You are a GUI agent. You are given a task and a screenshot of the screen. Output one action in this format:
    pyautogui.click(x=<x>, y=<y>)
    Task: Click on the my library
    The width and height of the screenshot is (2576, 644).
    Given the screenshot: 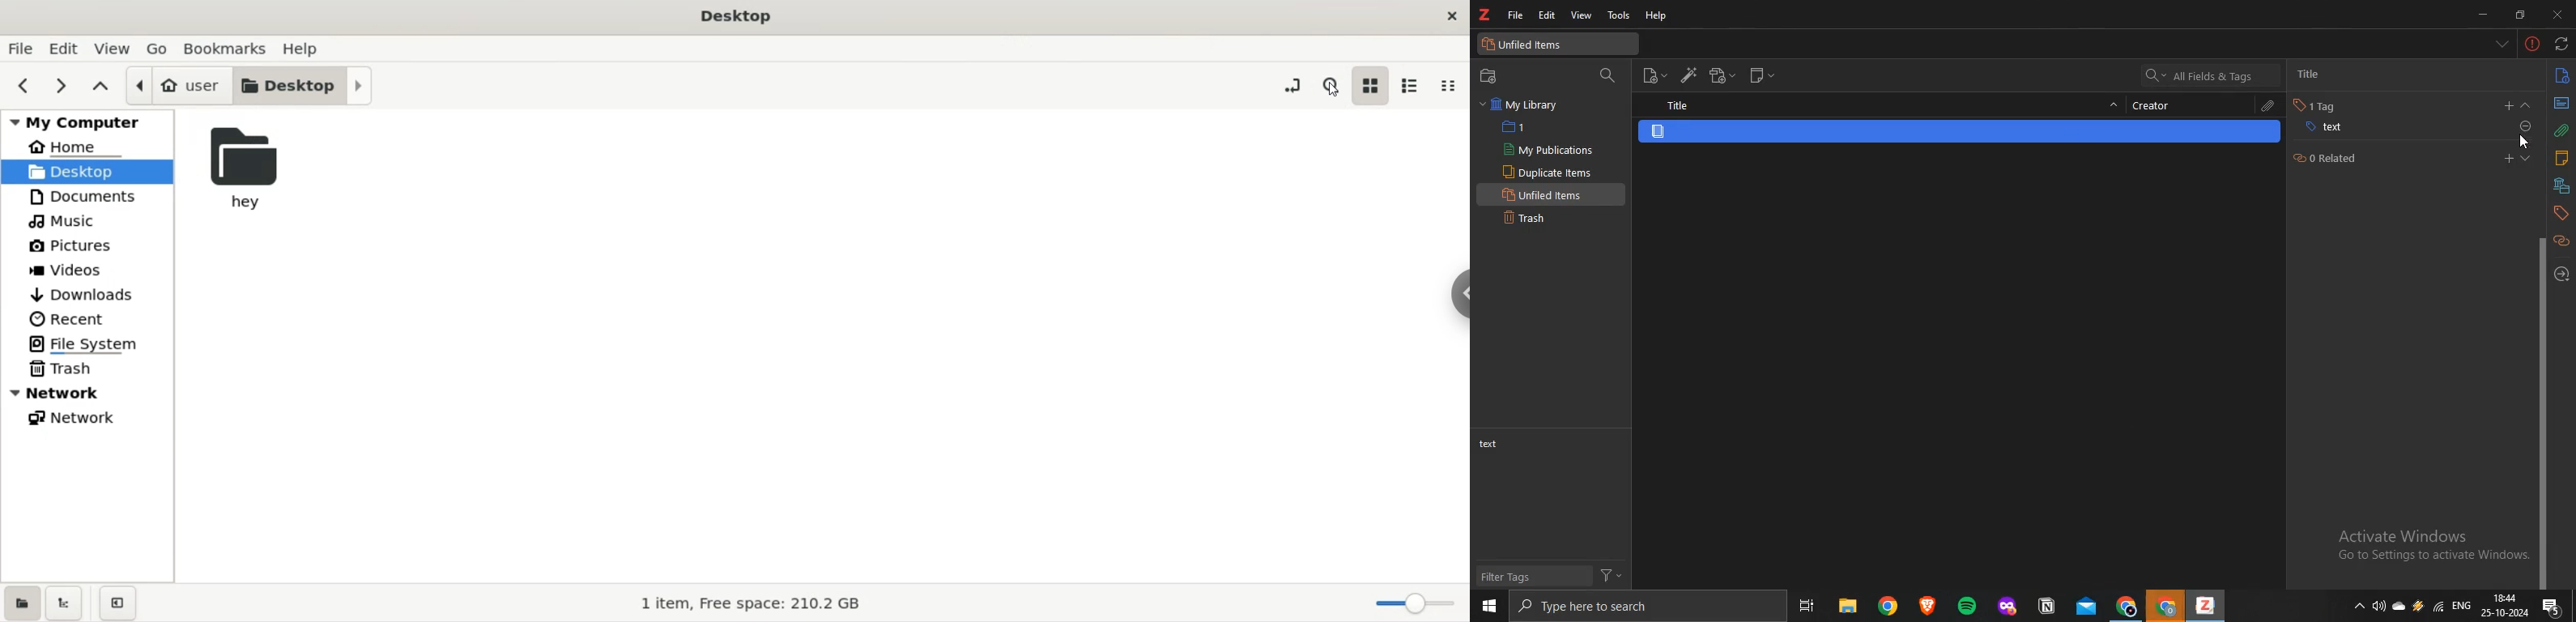 What is the action you would take?
    pyautogui.click(x=1531, y=104)
    